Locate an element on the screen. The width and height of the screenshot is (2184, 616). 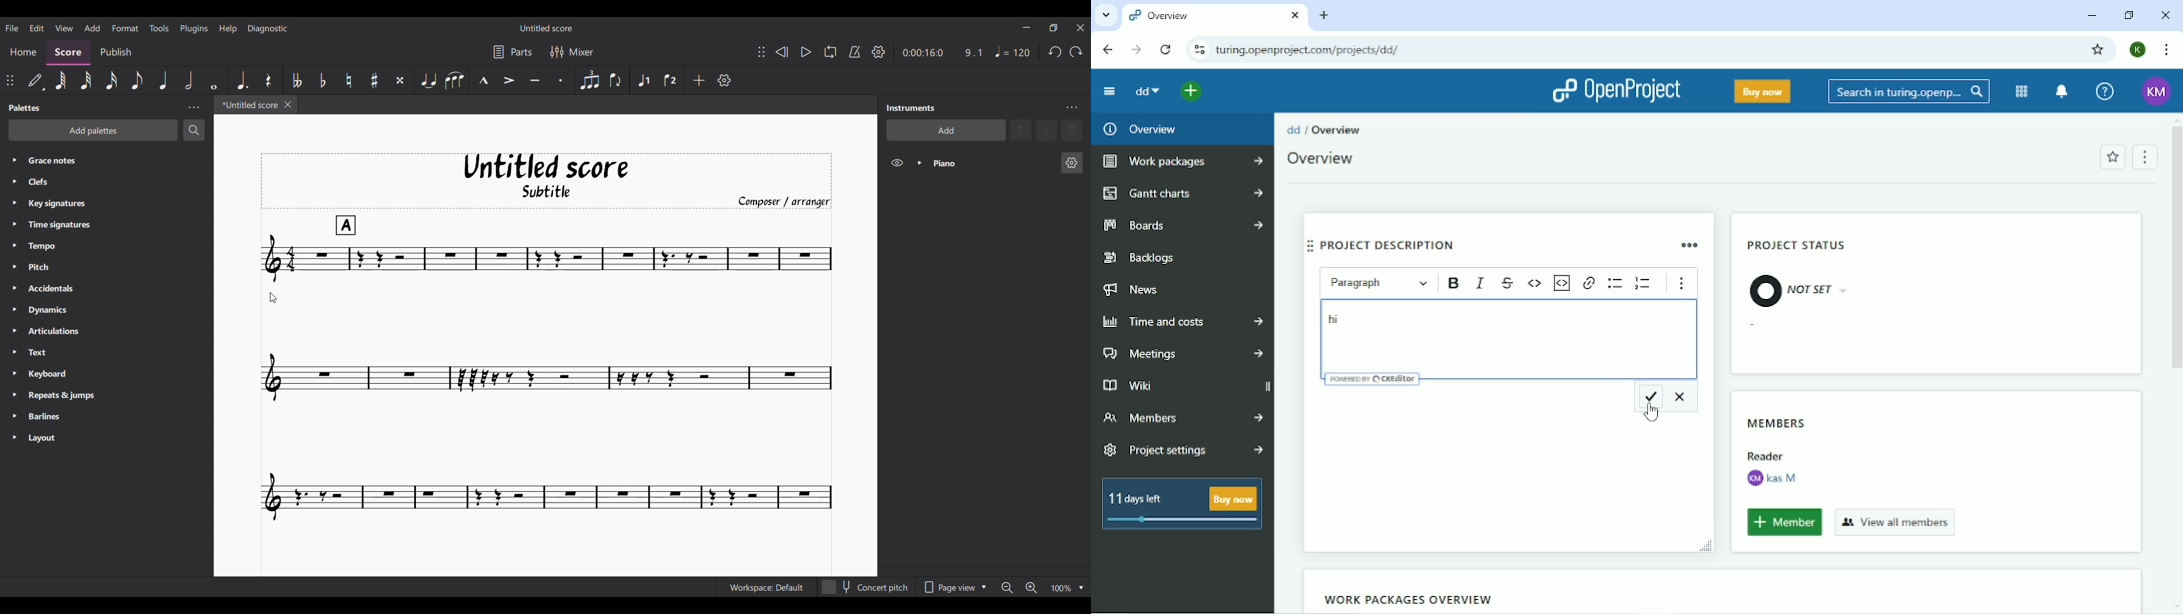
Help menu is located at coordinates (229, 28).